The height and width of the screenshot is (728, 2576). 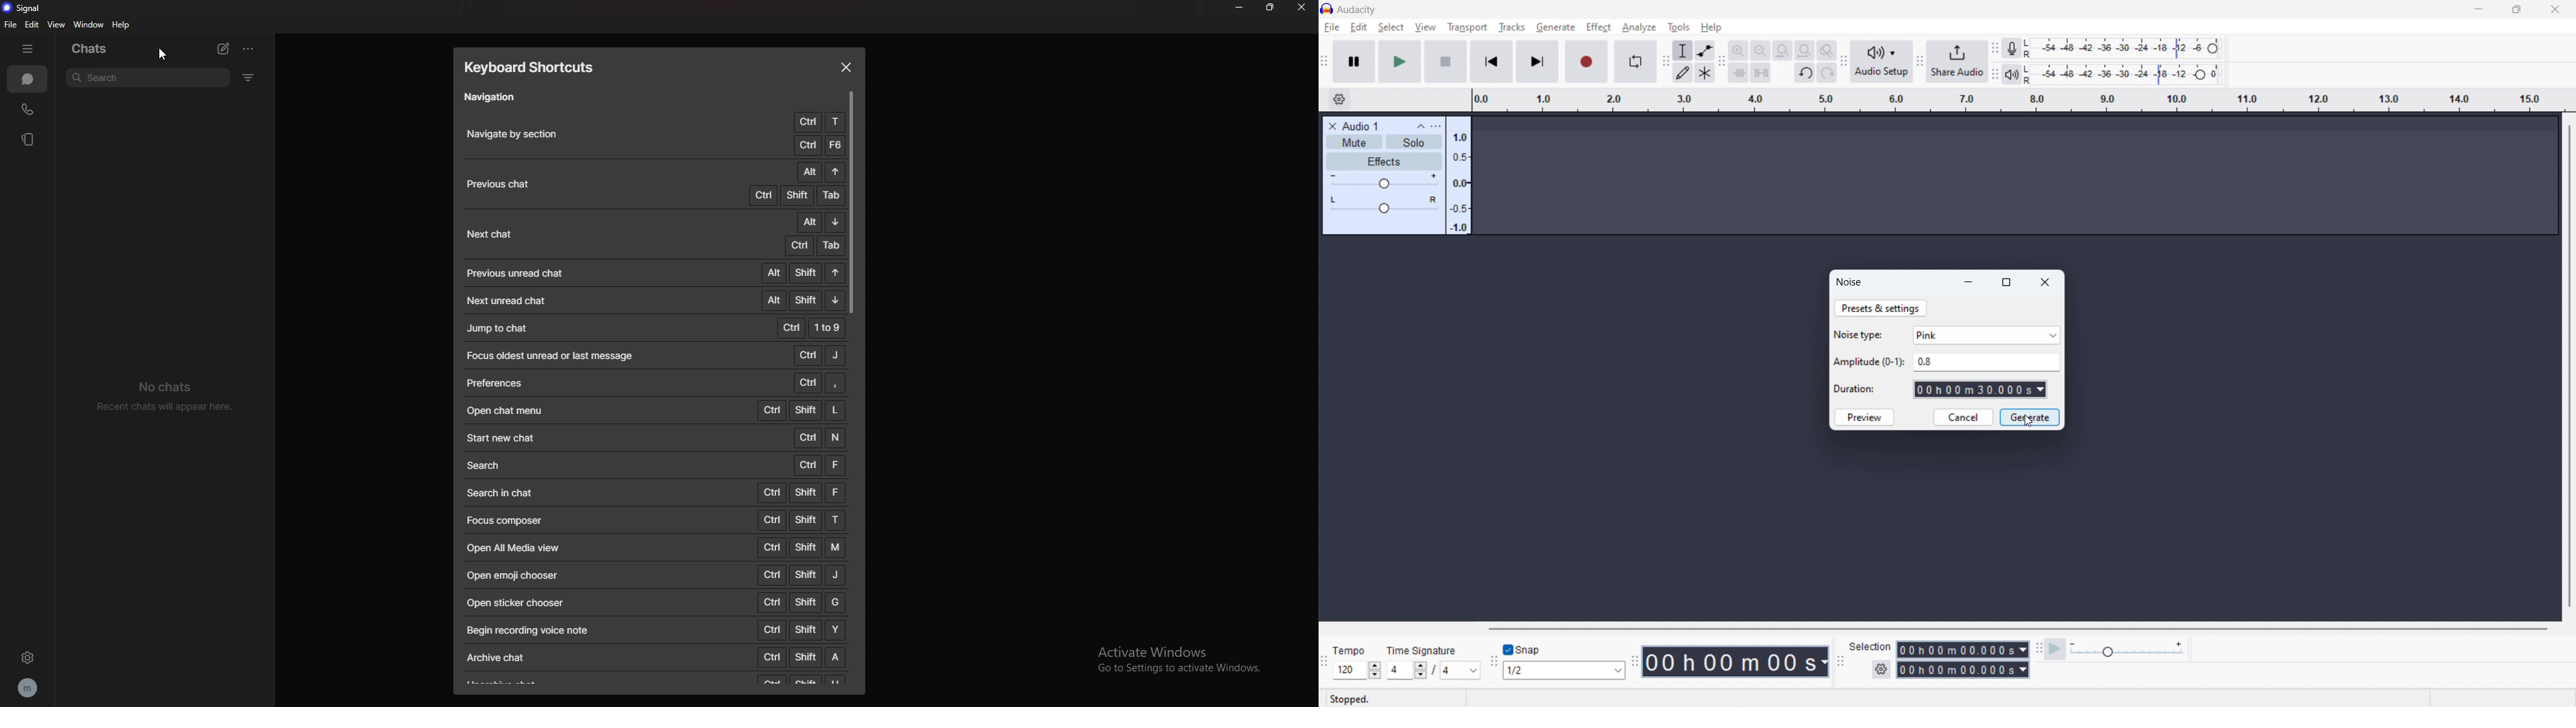 What do you see at coordinates (1871, 645) in the screenshot?
I see `Selection` at bounding box center [1871, 645].